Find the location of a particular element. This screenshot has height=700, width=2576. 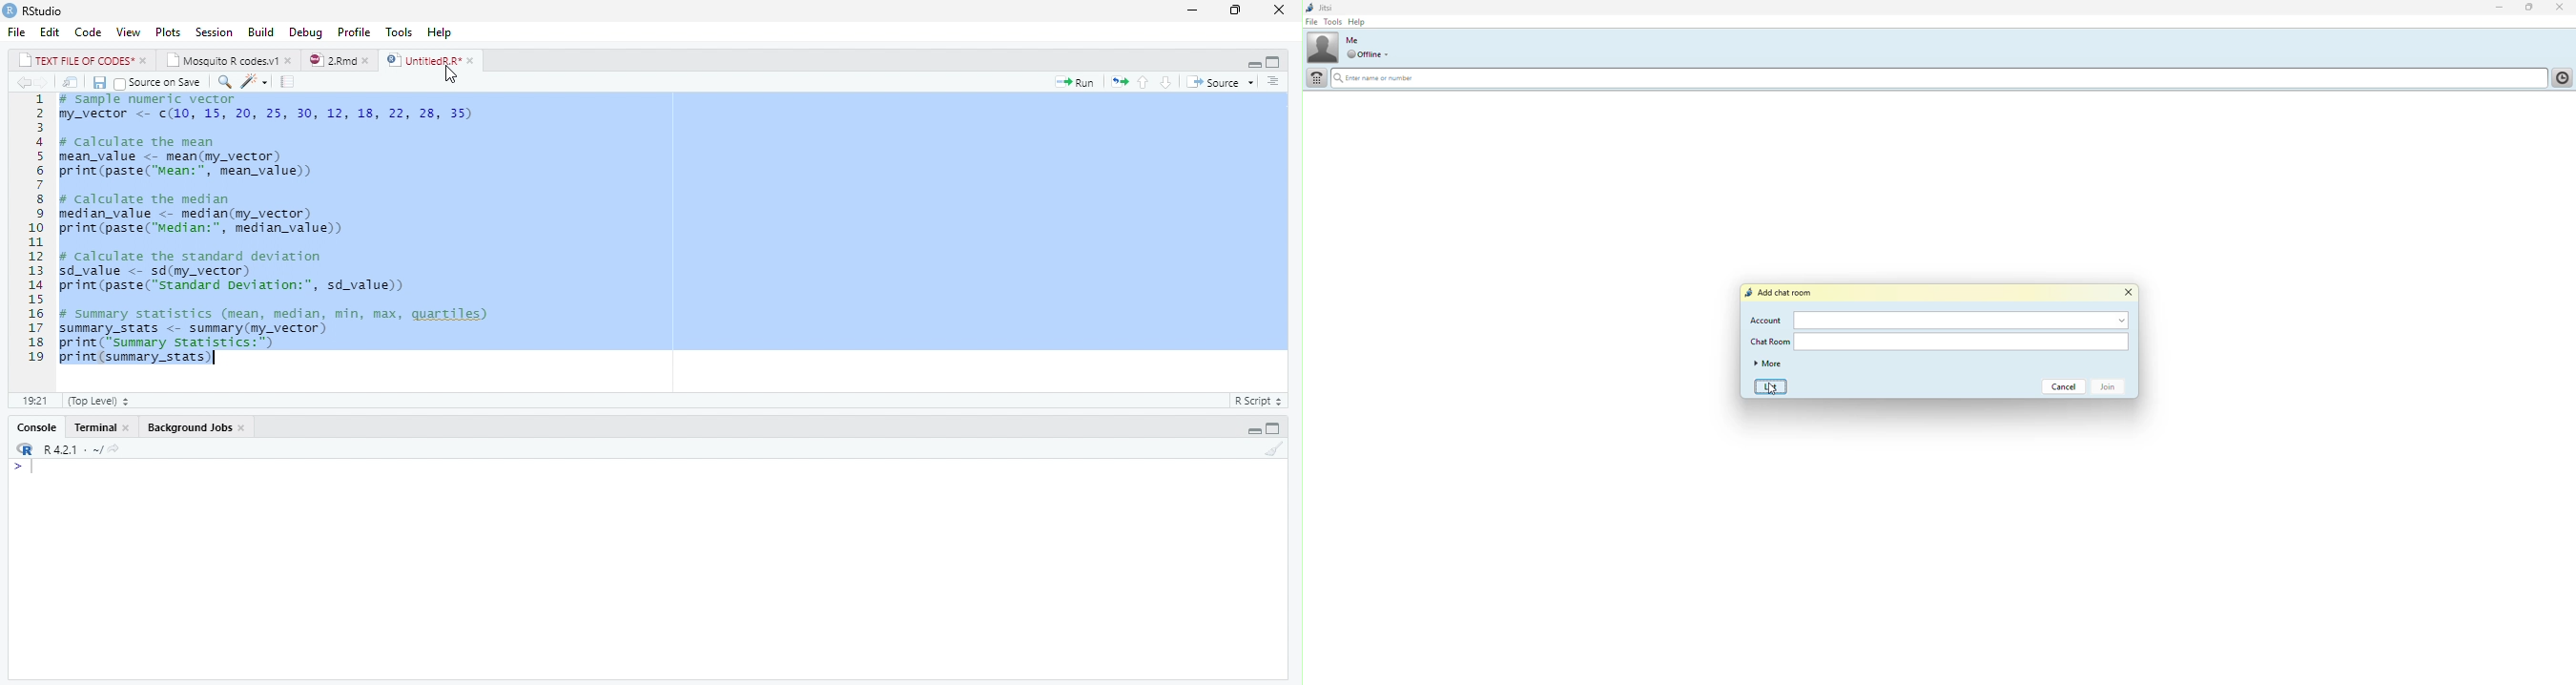

cursor is located at coordinates (457, 77).